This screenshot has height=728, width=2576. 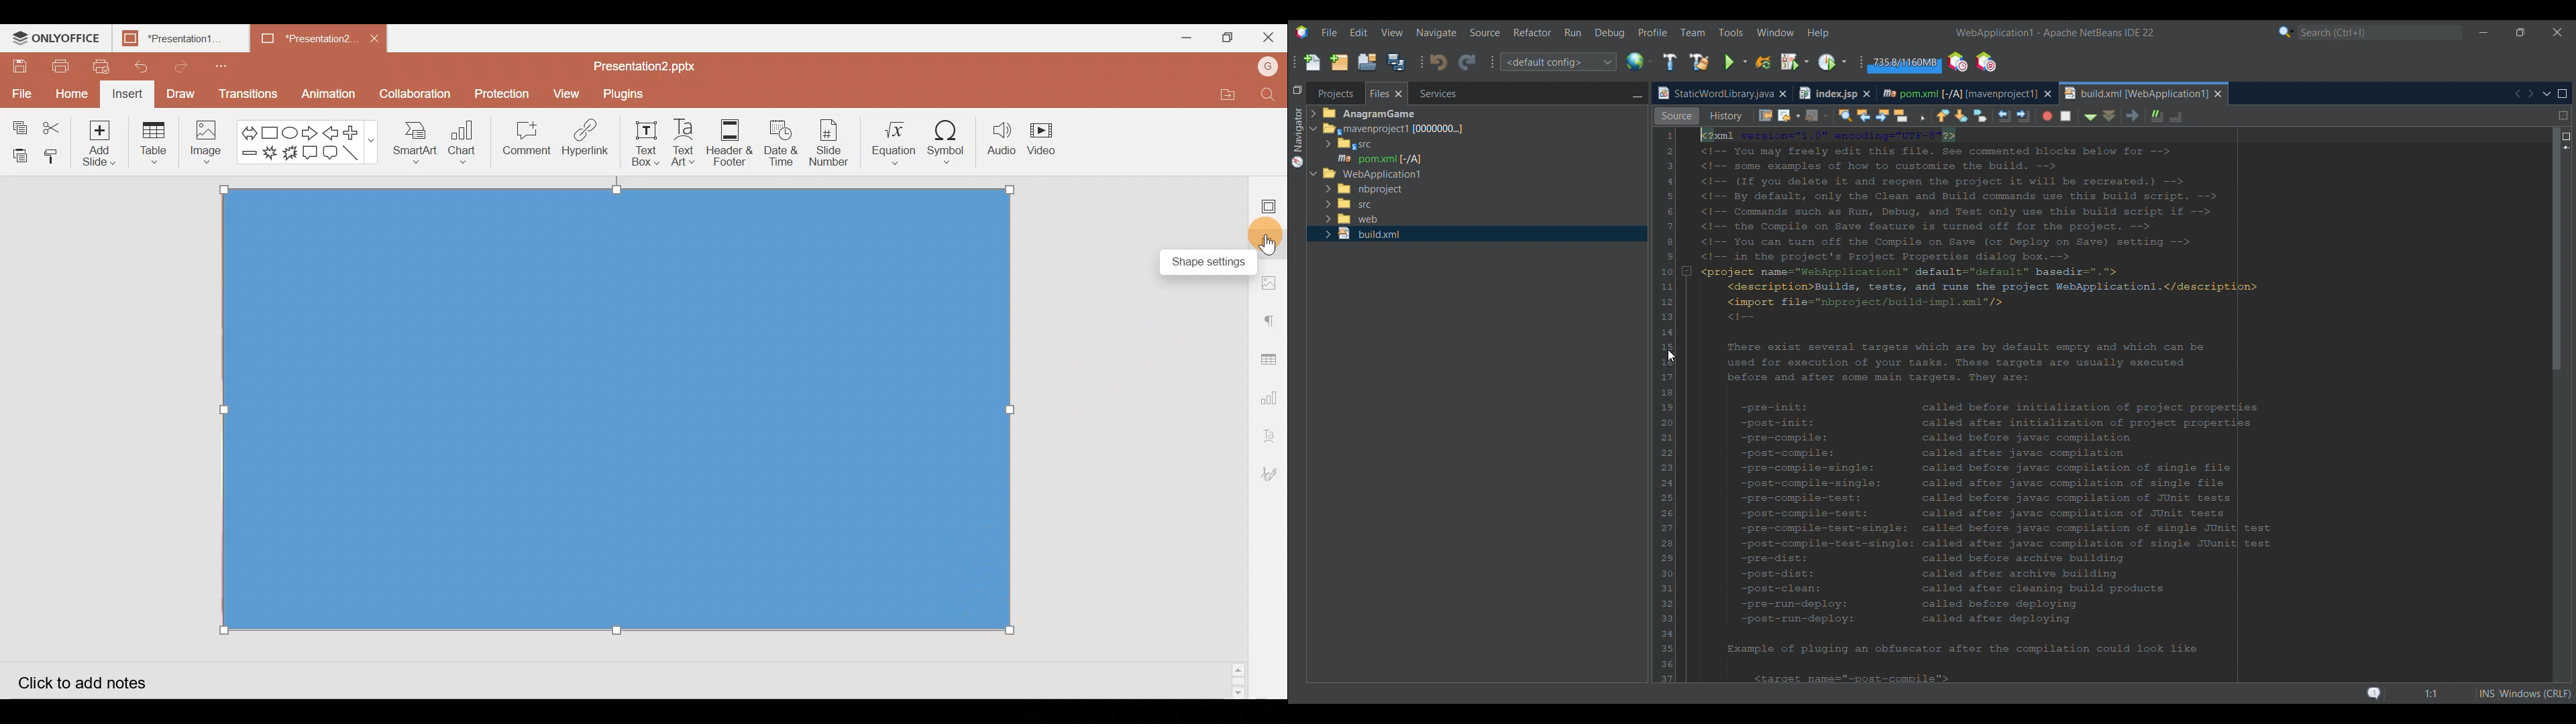 I want to click on Current tab highlighted, so click(x=1714, y=94).